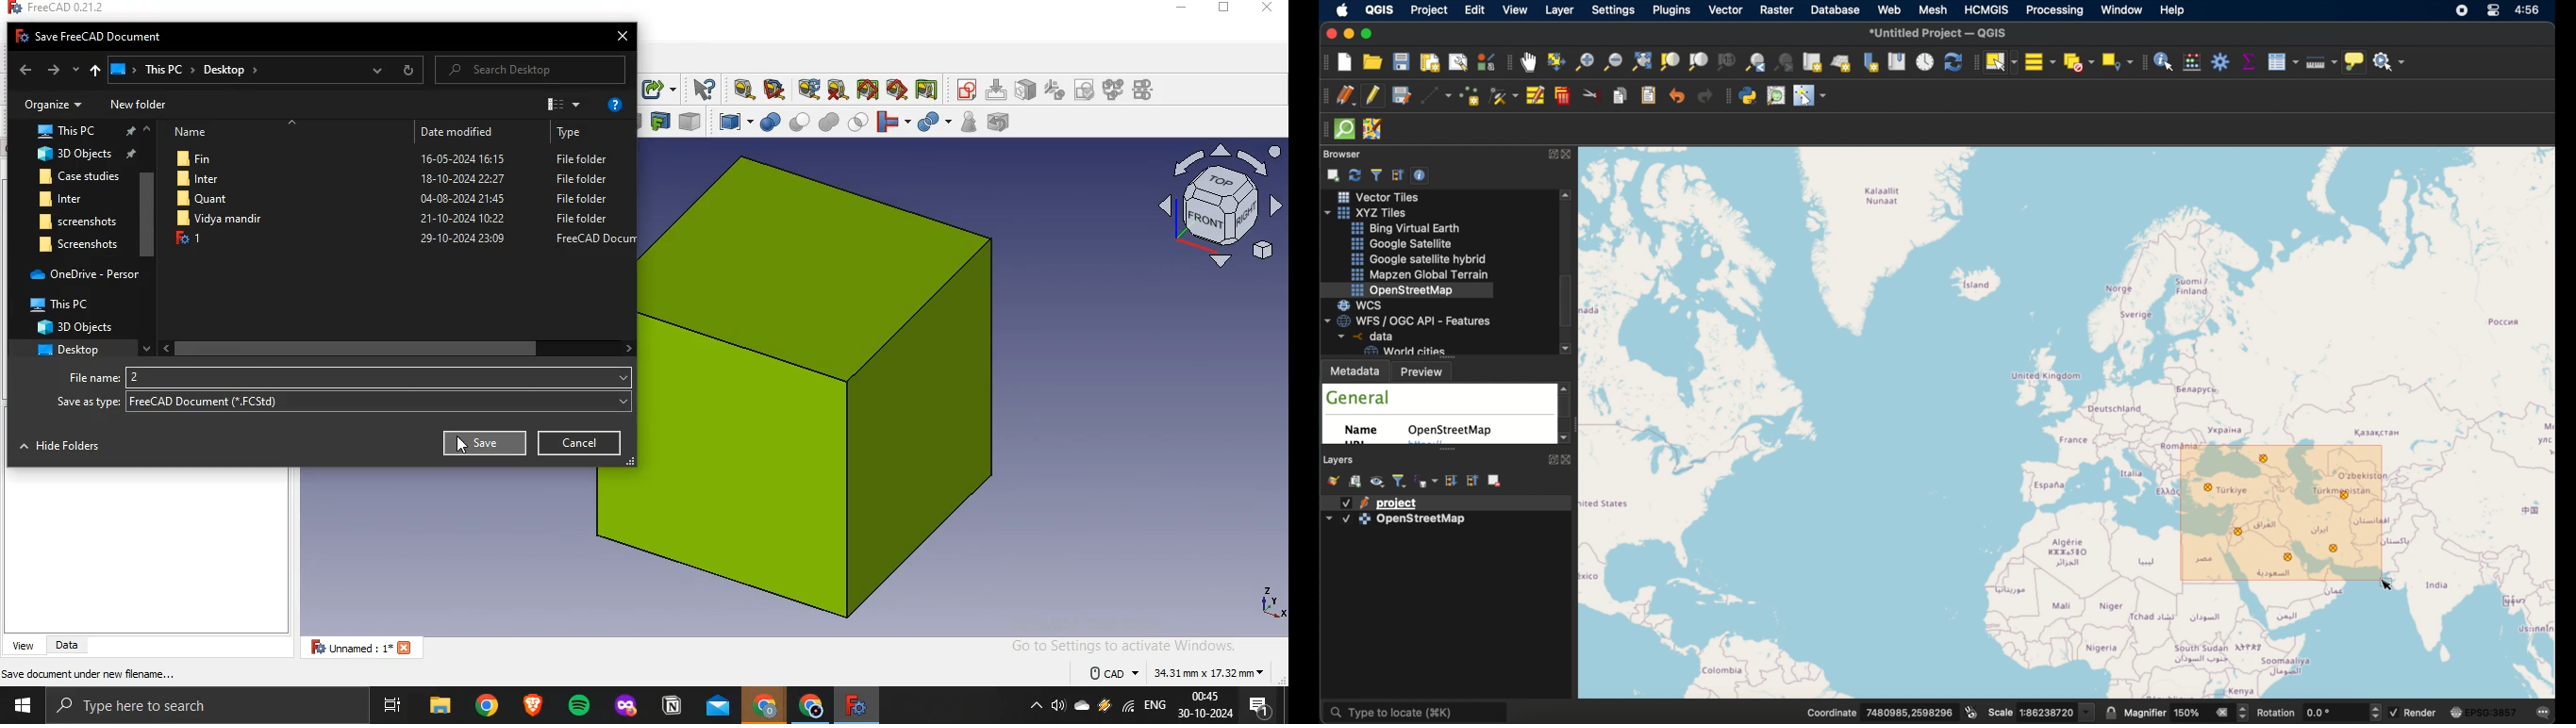 The width and height of the screenshot is (2576, 728). Describe the element at coordinates (1182, 8) in the screenshot. I see `minimize` at that location.